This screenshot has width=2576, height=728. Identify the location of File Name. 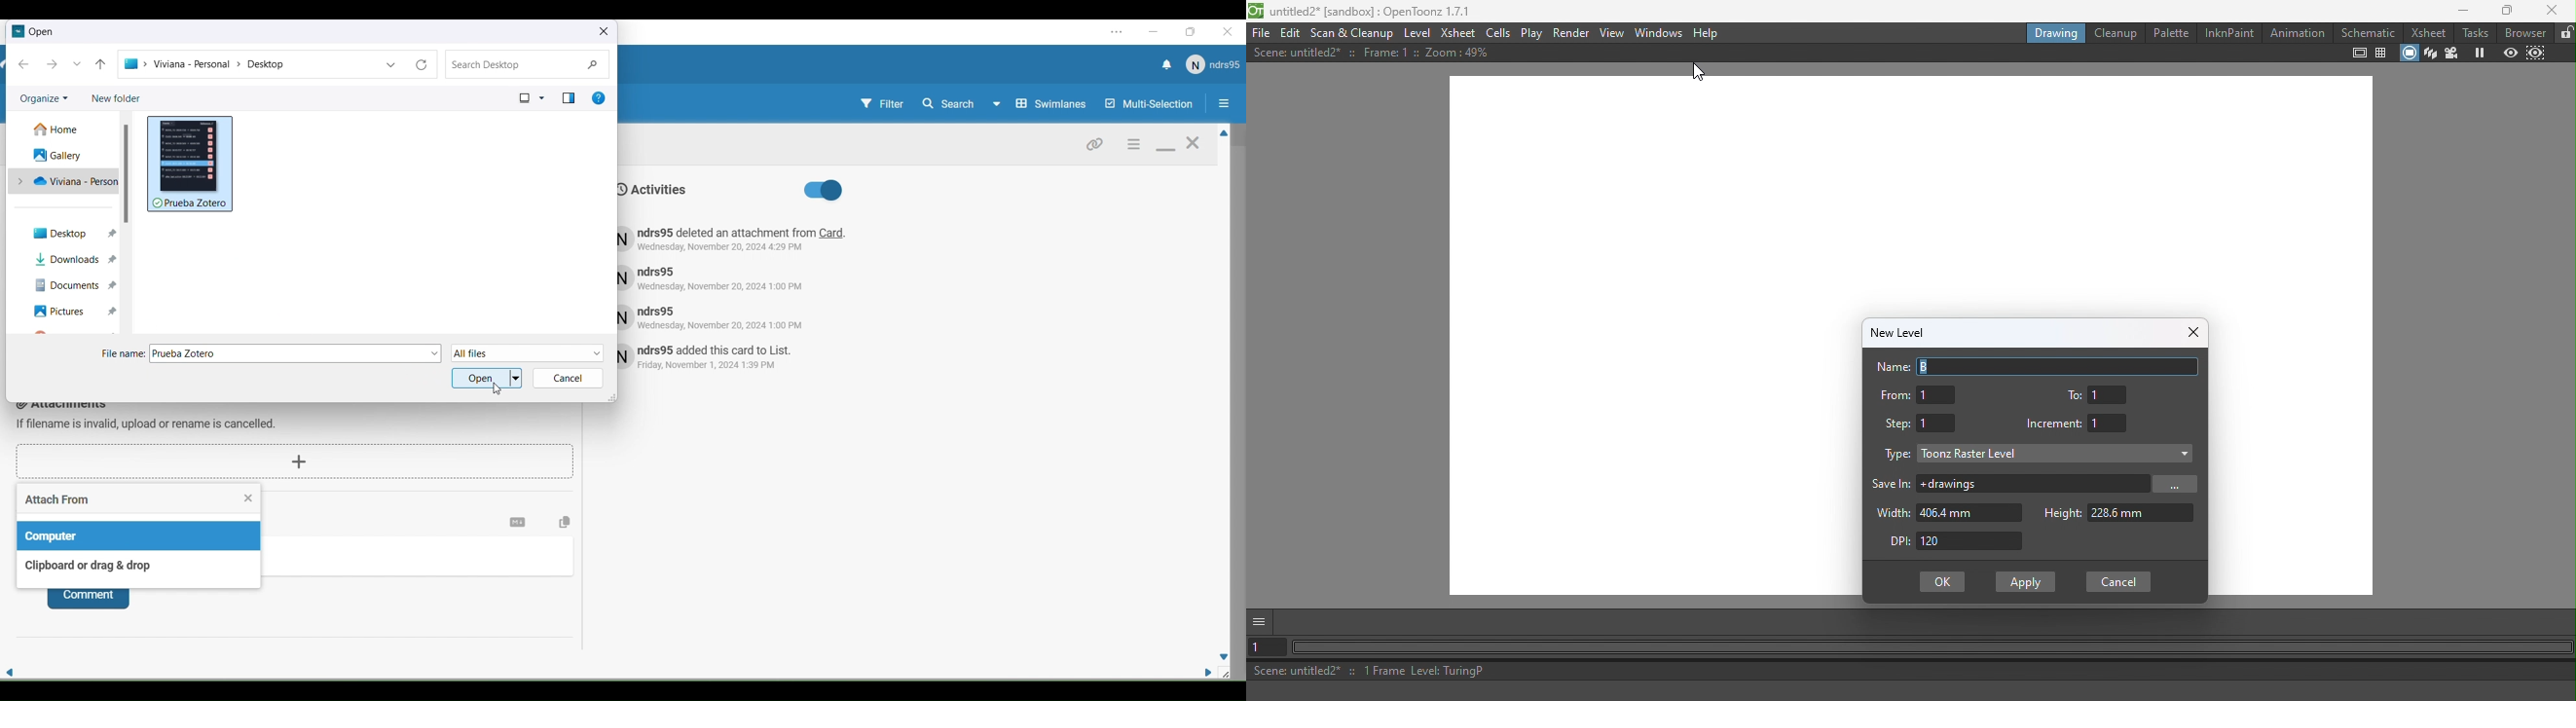
(297, 354).